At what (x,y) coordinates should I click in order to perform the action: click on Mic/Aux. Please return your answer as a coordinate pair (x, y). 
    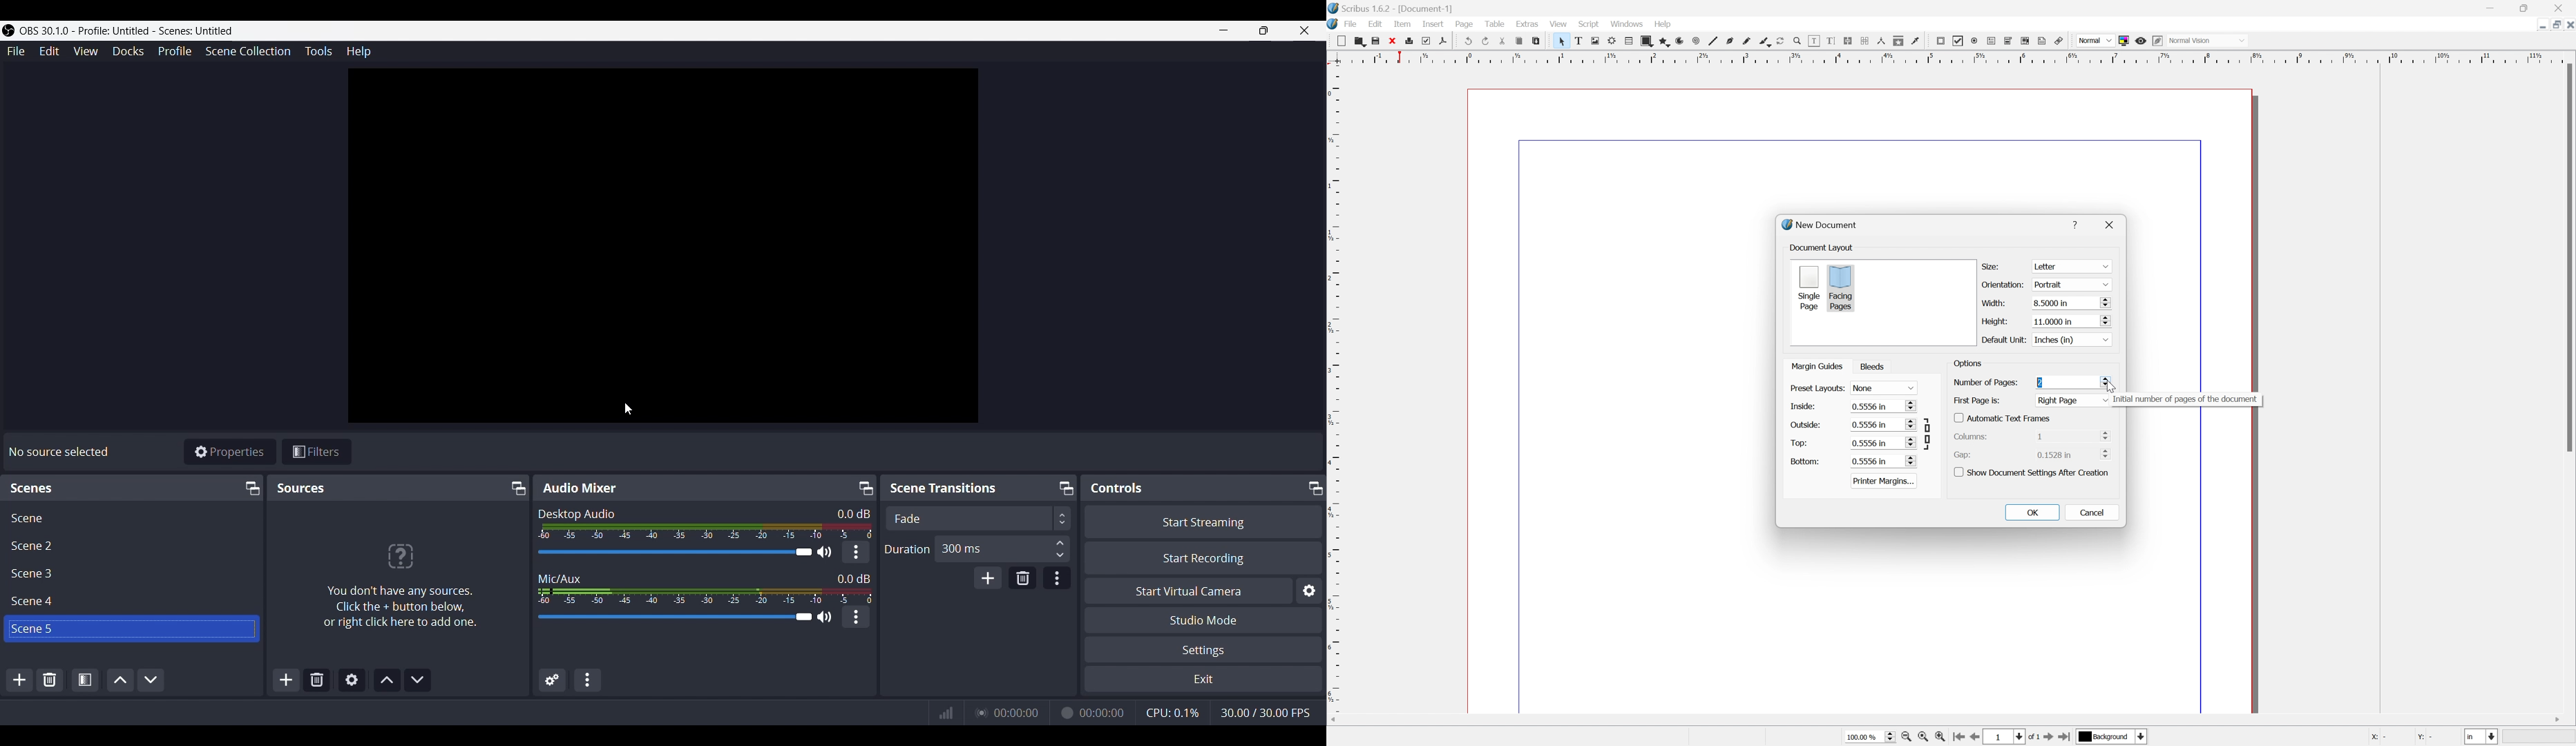
    Looking at the image, I should click on (561, 575).